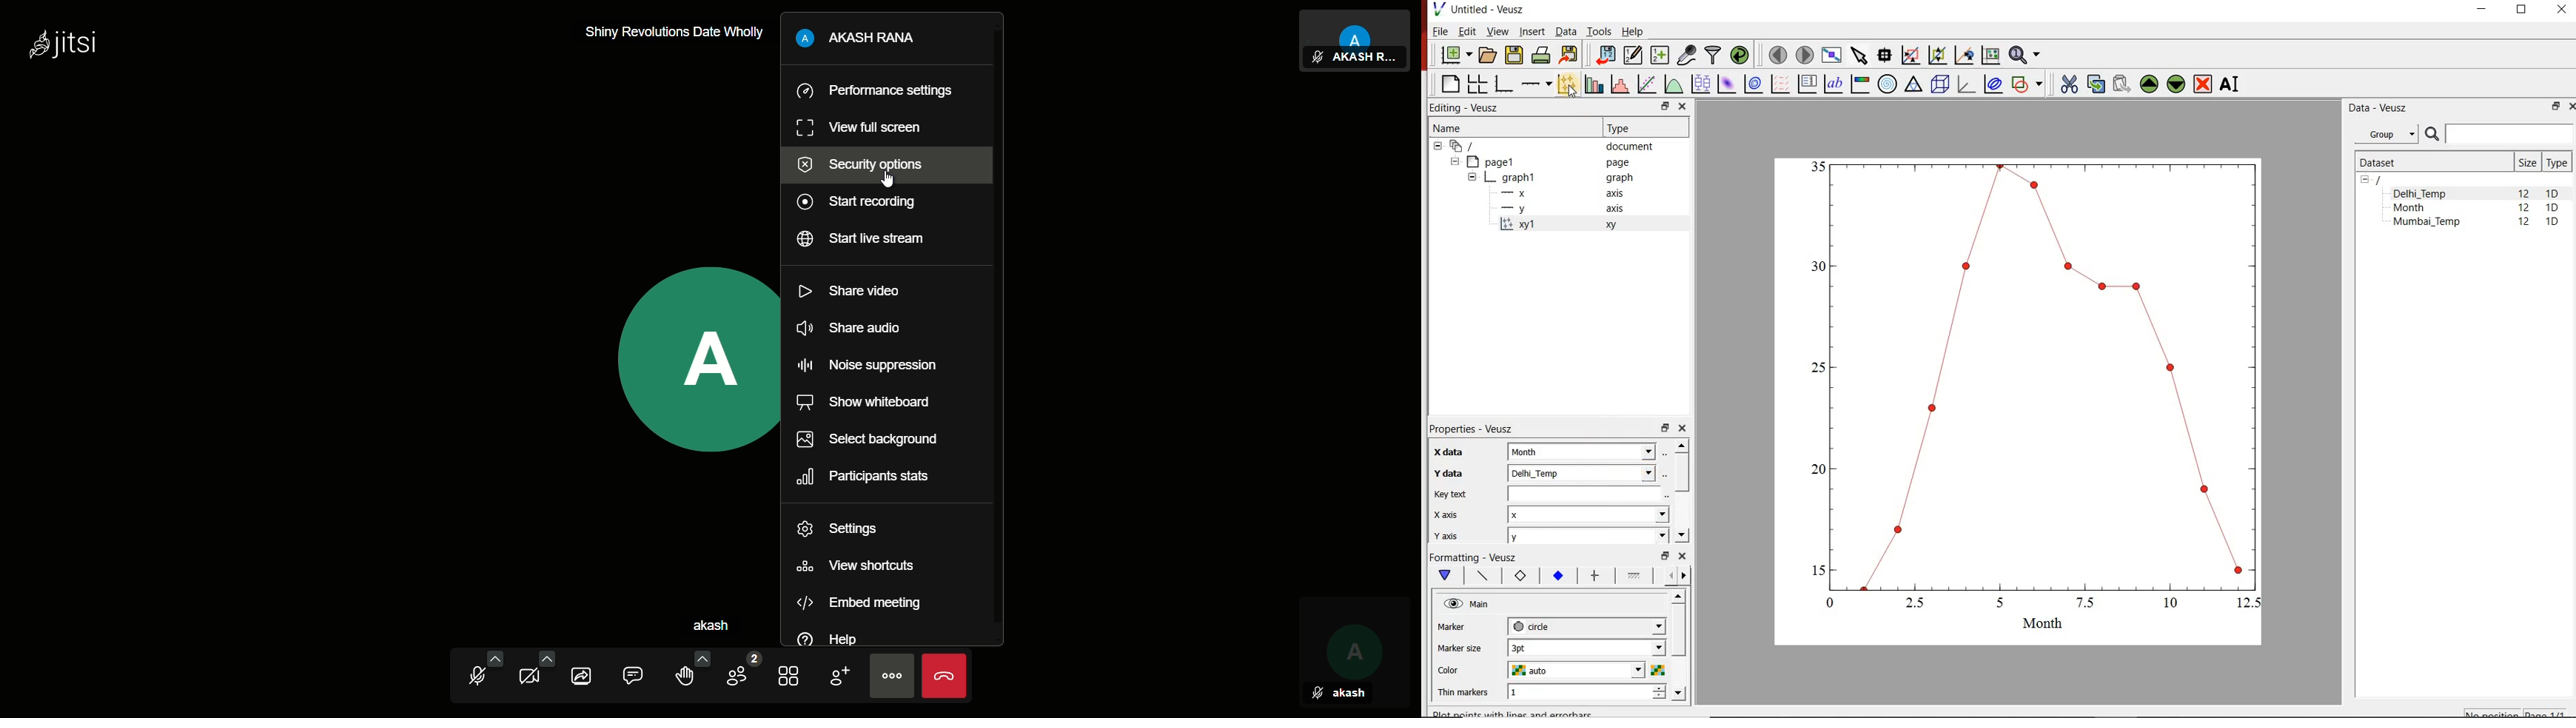  What do you see at coordinates (859, 239) in the screenshot?
I see `start live stream` at bounding box center [859, 239].